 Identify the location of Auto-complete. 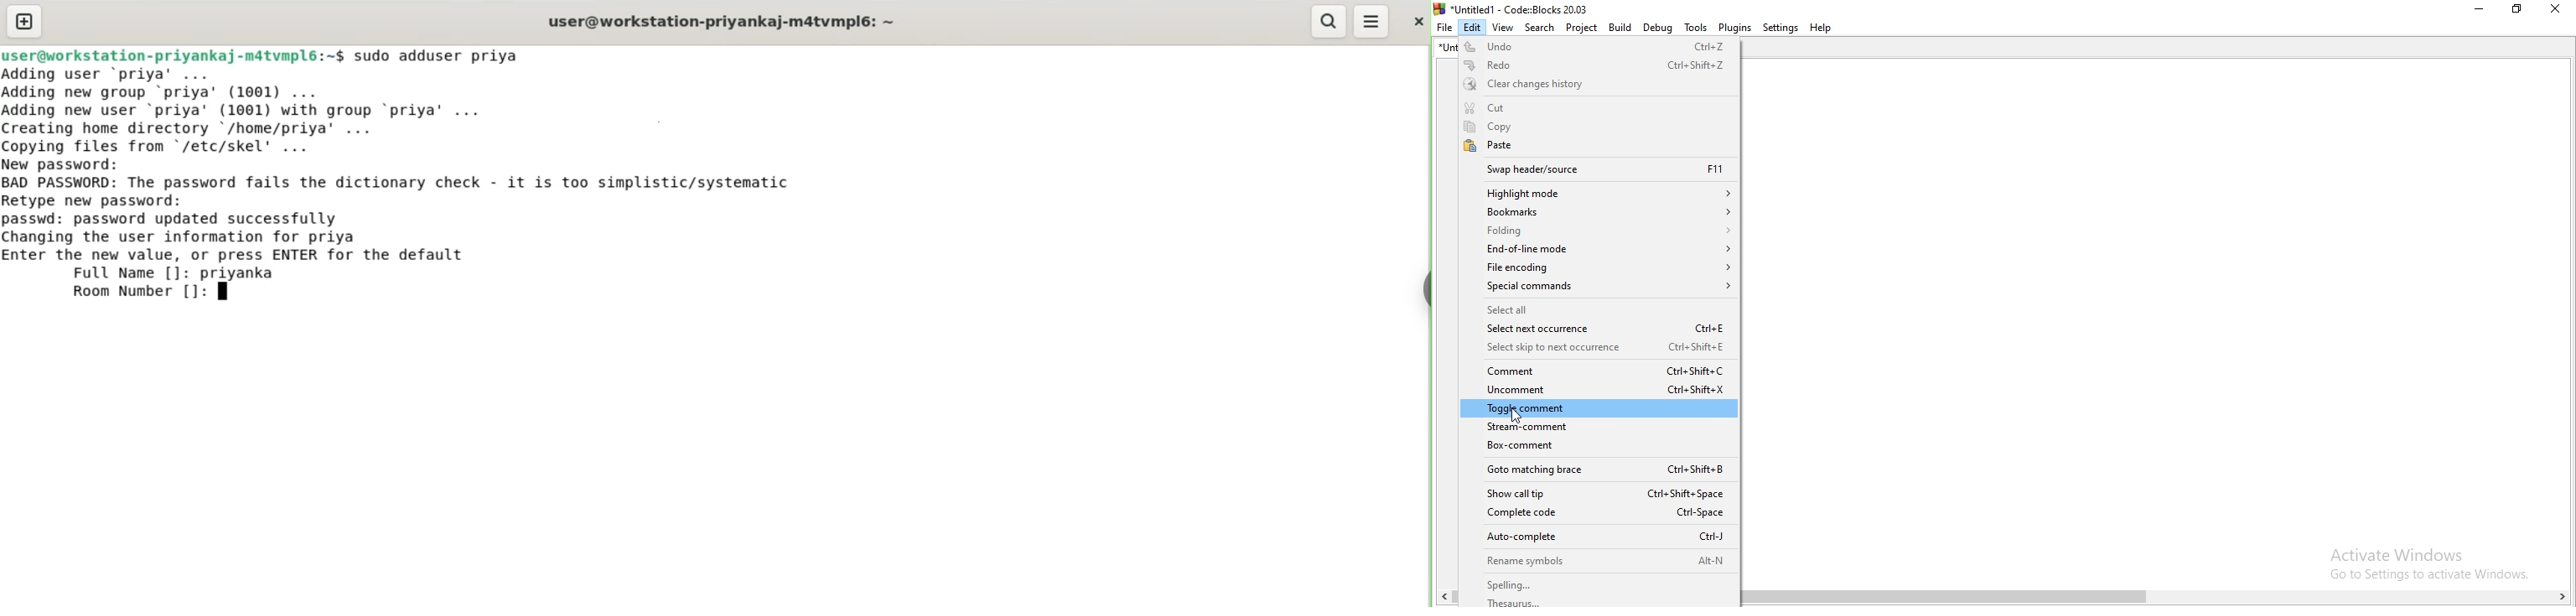
(1602, 537).